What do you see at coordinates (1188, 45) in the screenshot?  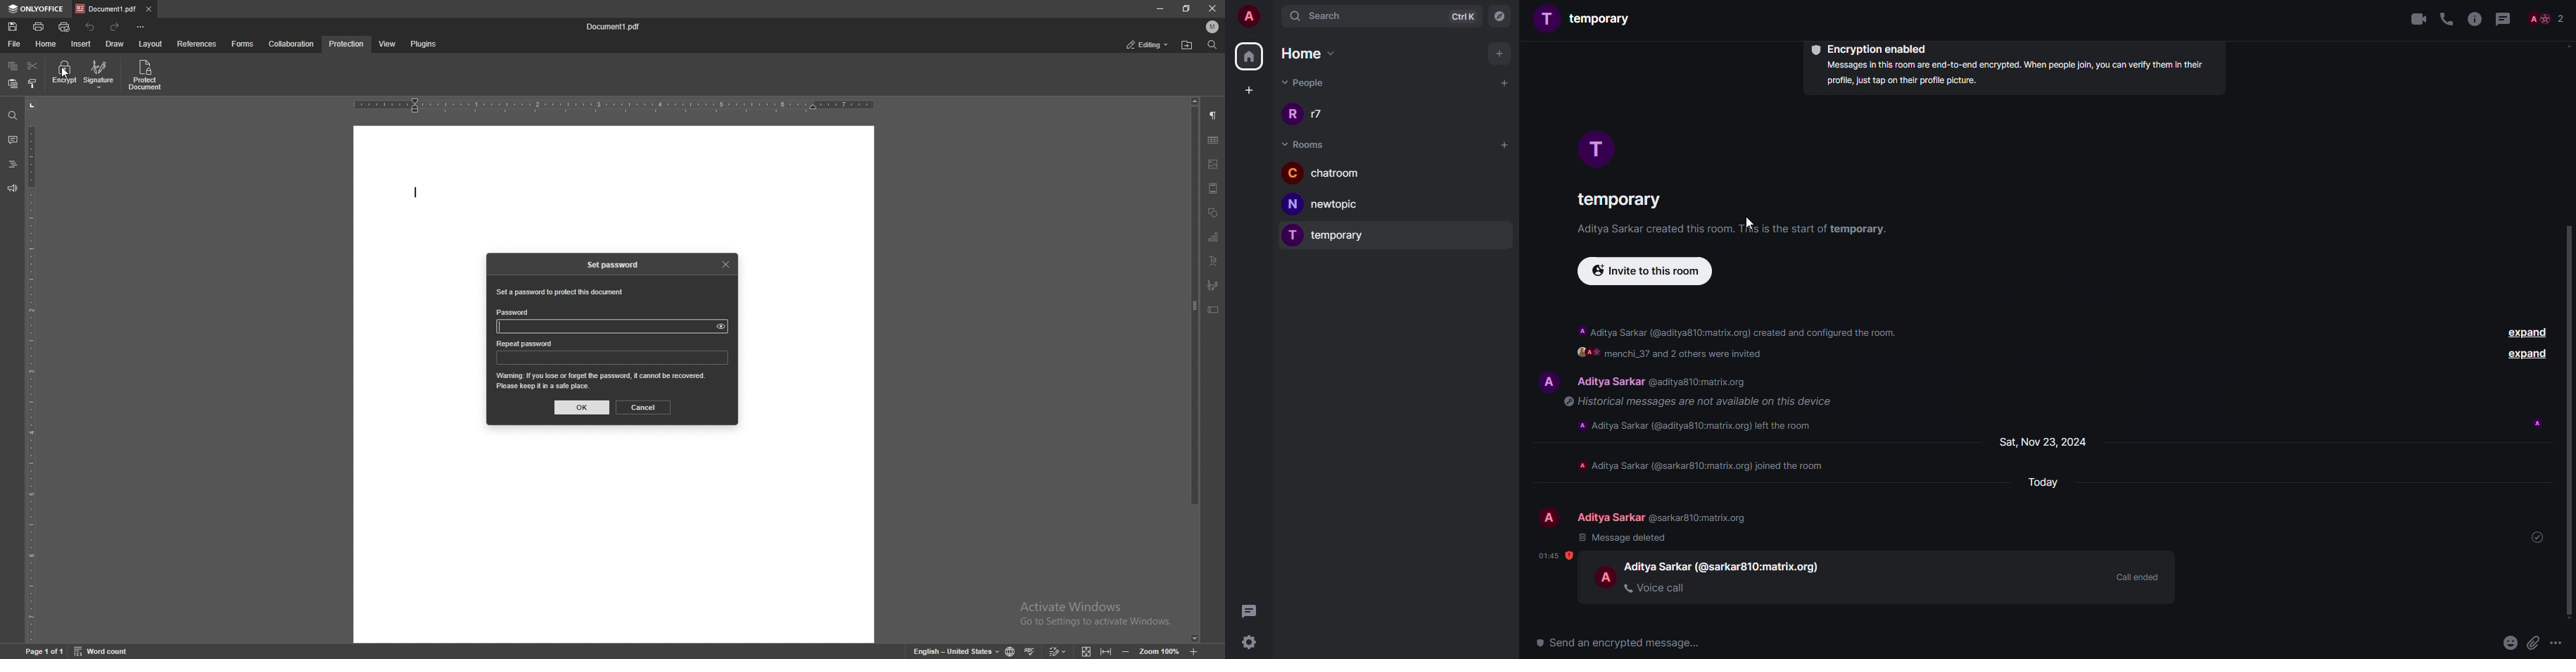 I see `locate file` at bounding box center [1188, 45].